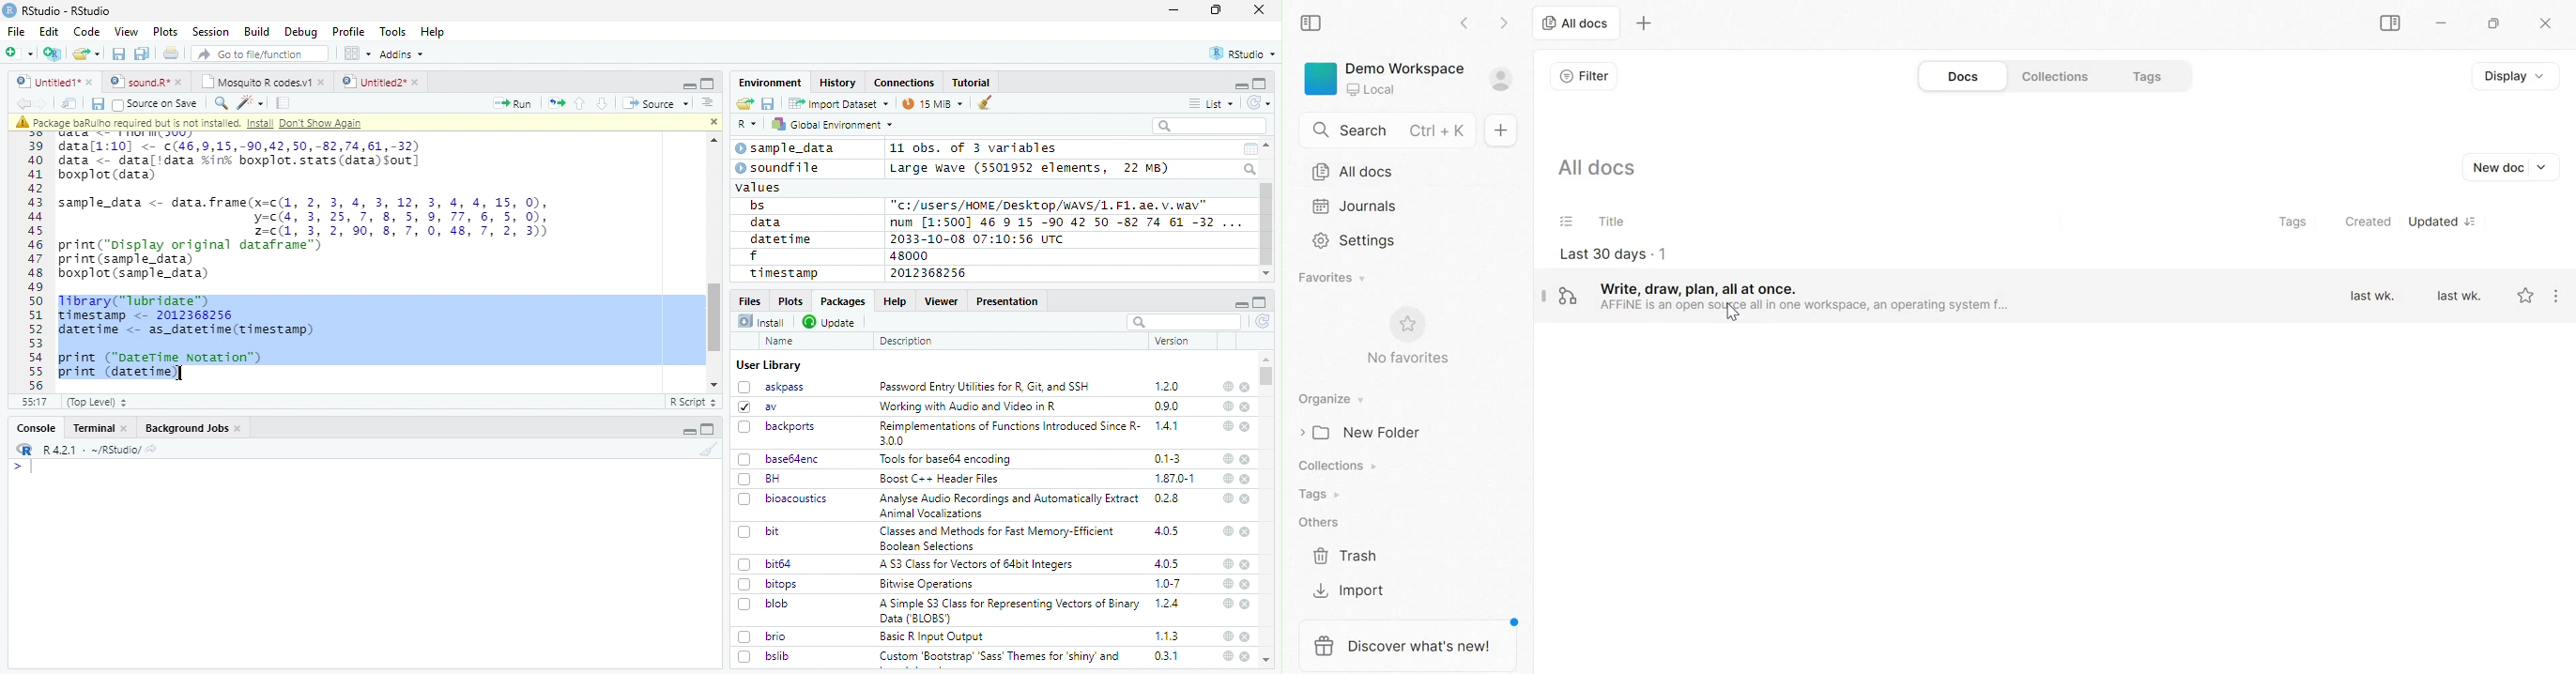 The height and width of the screenshot is (700, 2576). I want to click on Presentation, so click(1008, 301).